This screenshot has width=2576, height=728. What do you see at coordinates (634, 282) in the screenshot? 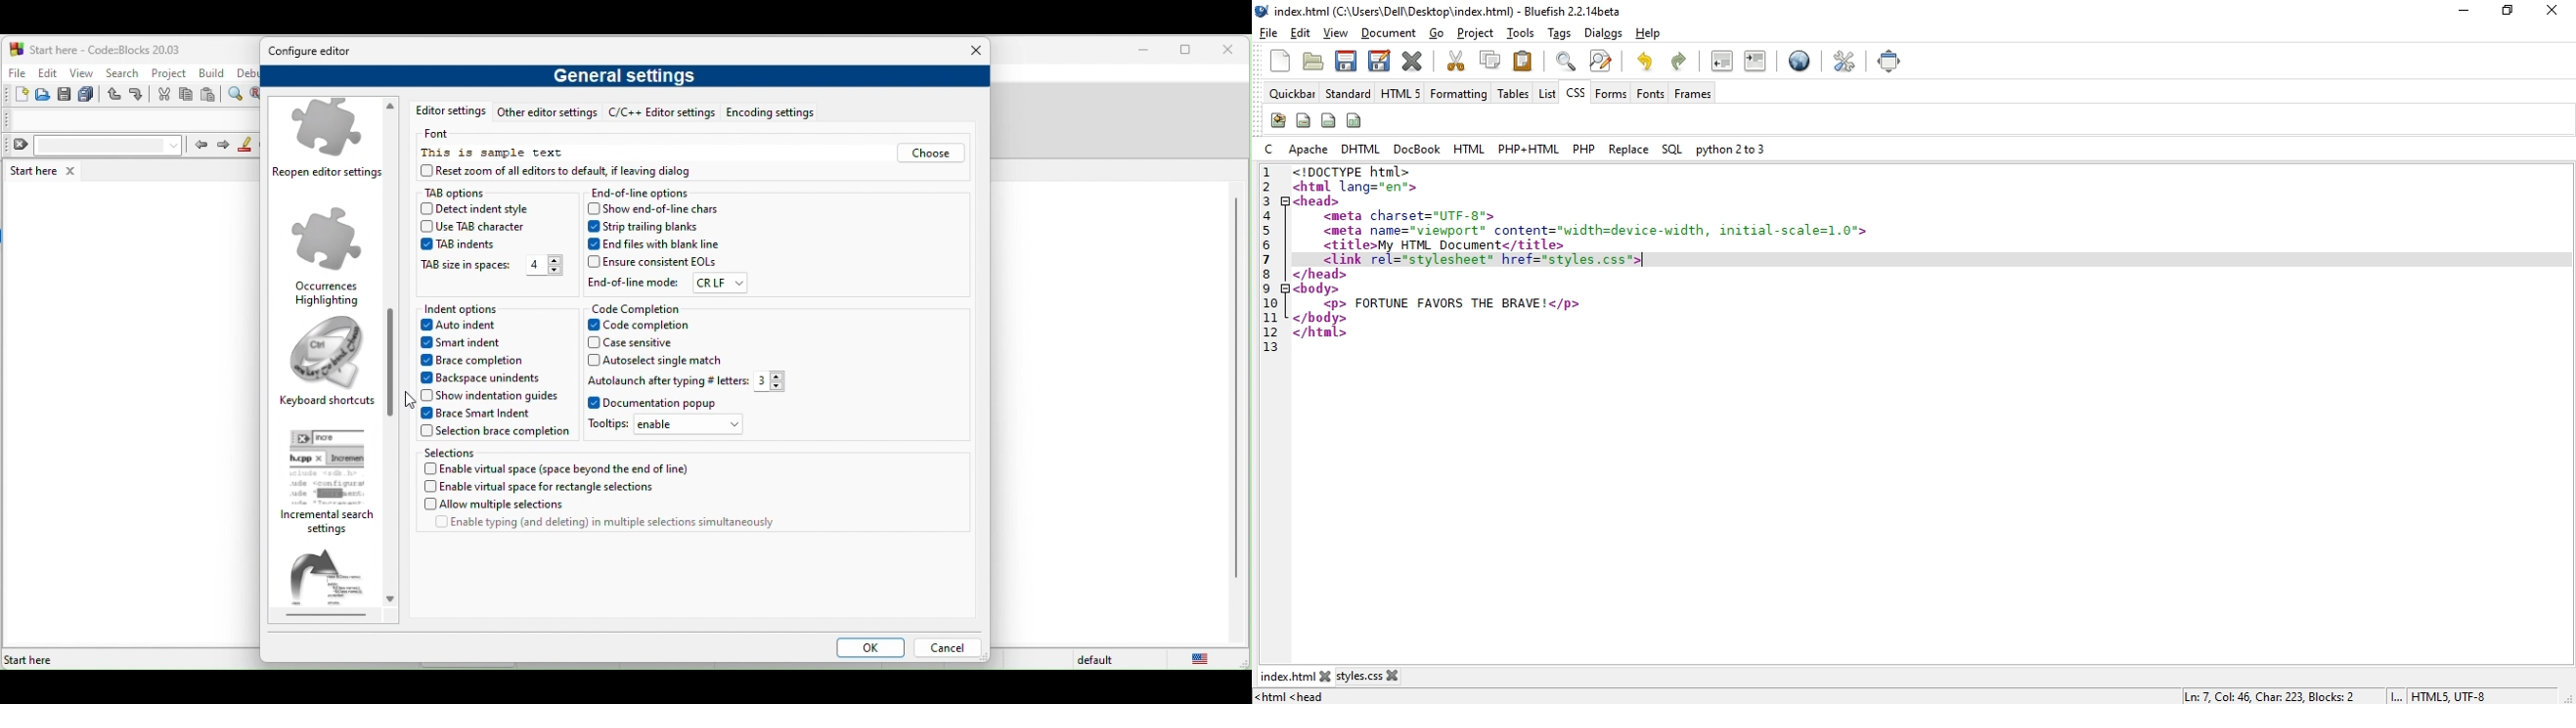
I see `end of line mode` at bounding box center [634, 282].